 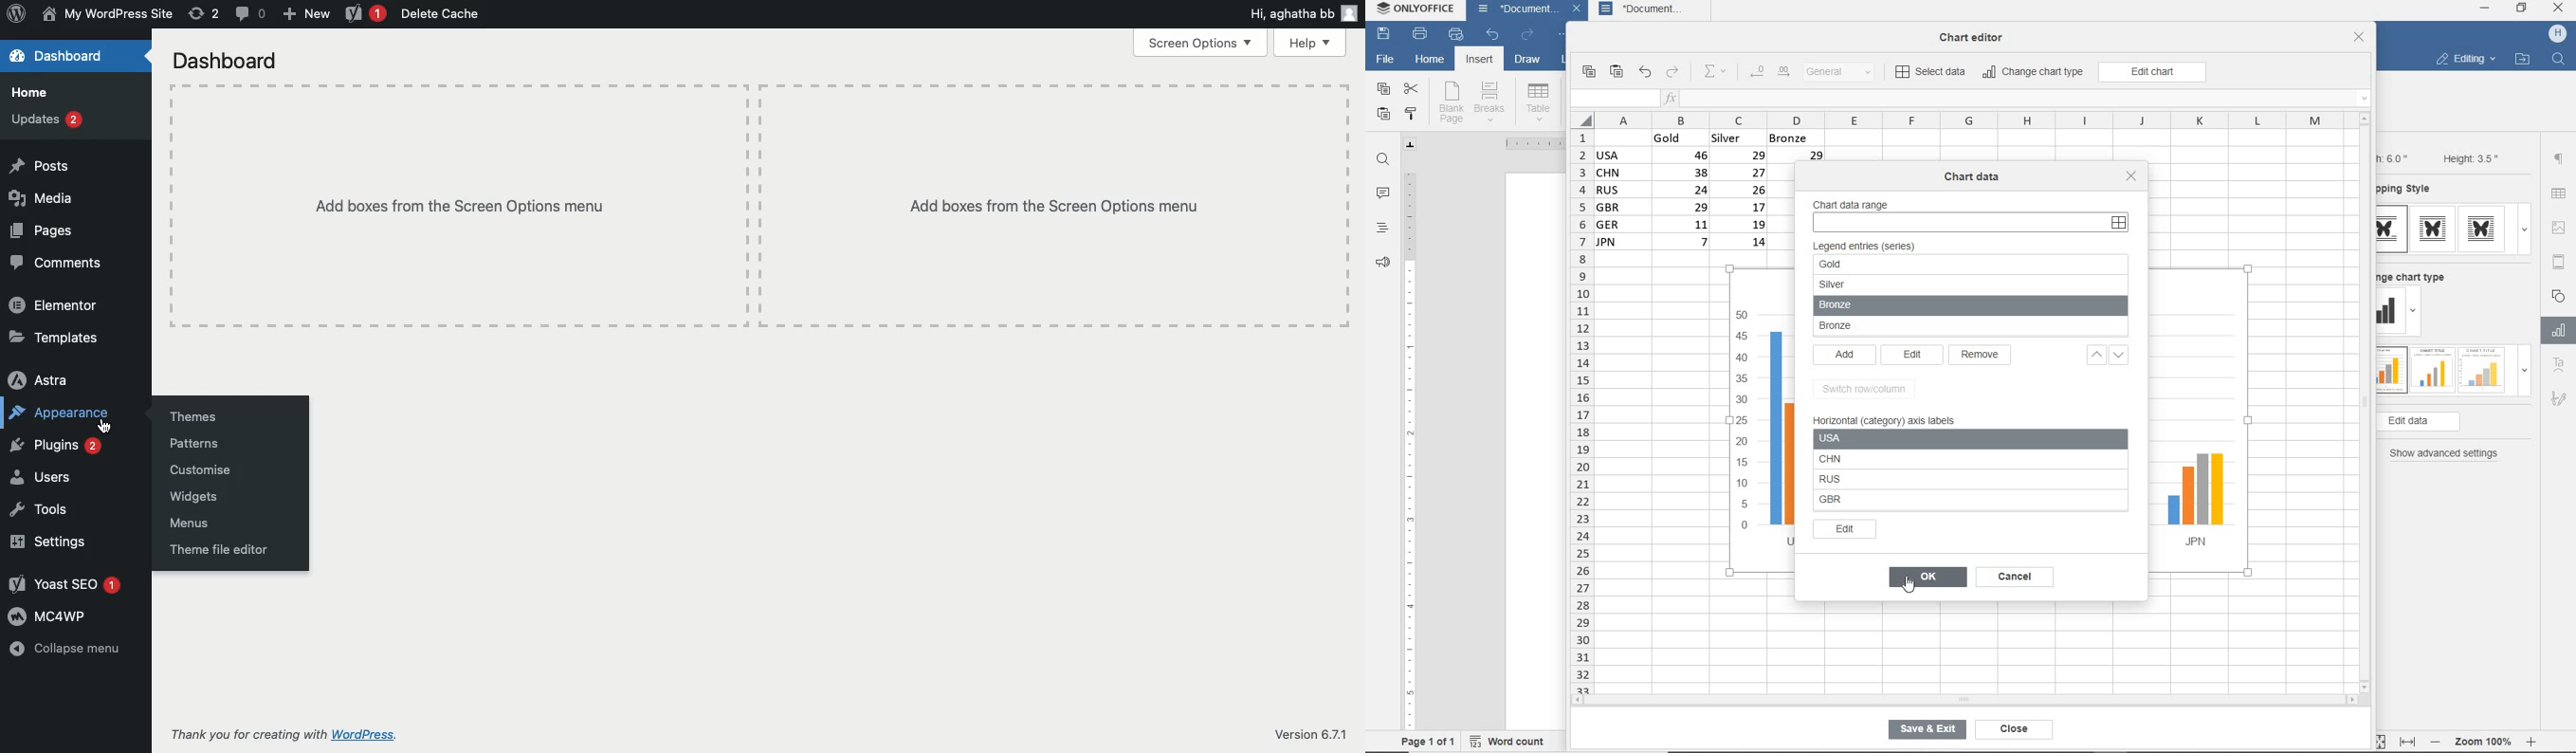 I want to click on Tools, so click(x=38, y=508).